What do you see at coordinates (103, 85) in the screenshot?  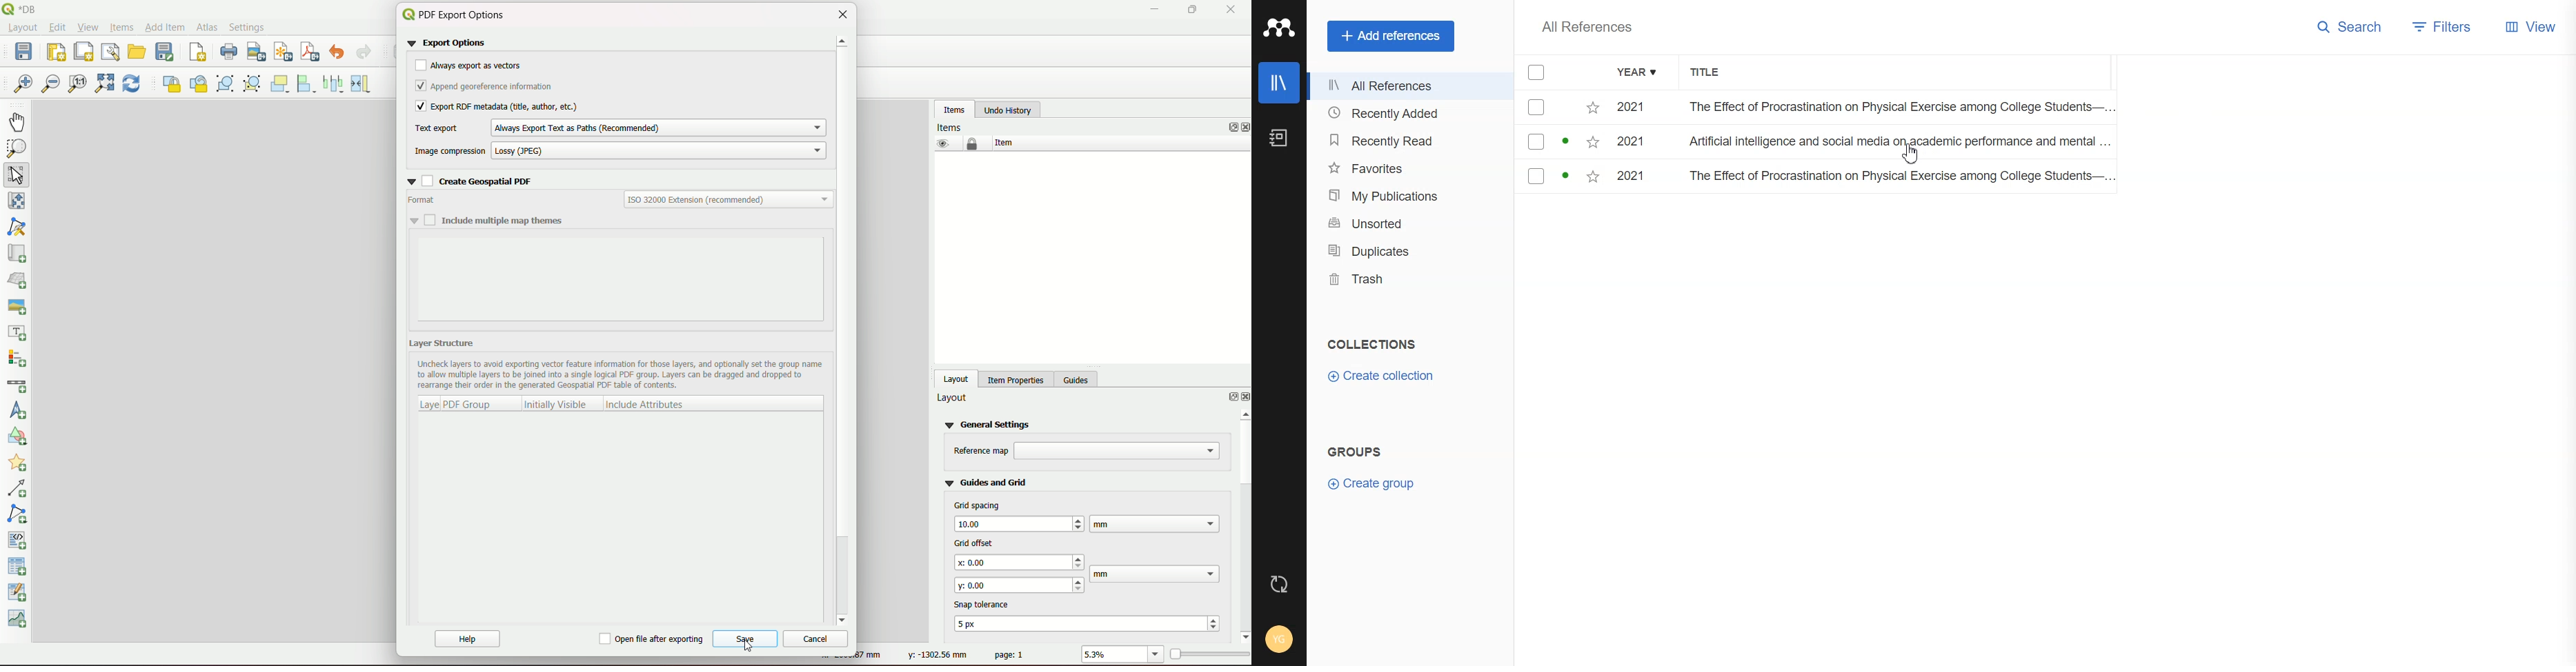 I see `zoom full` at bounding box center [103, 85].